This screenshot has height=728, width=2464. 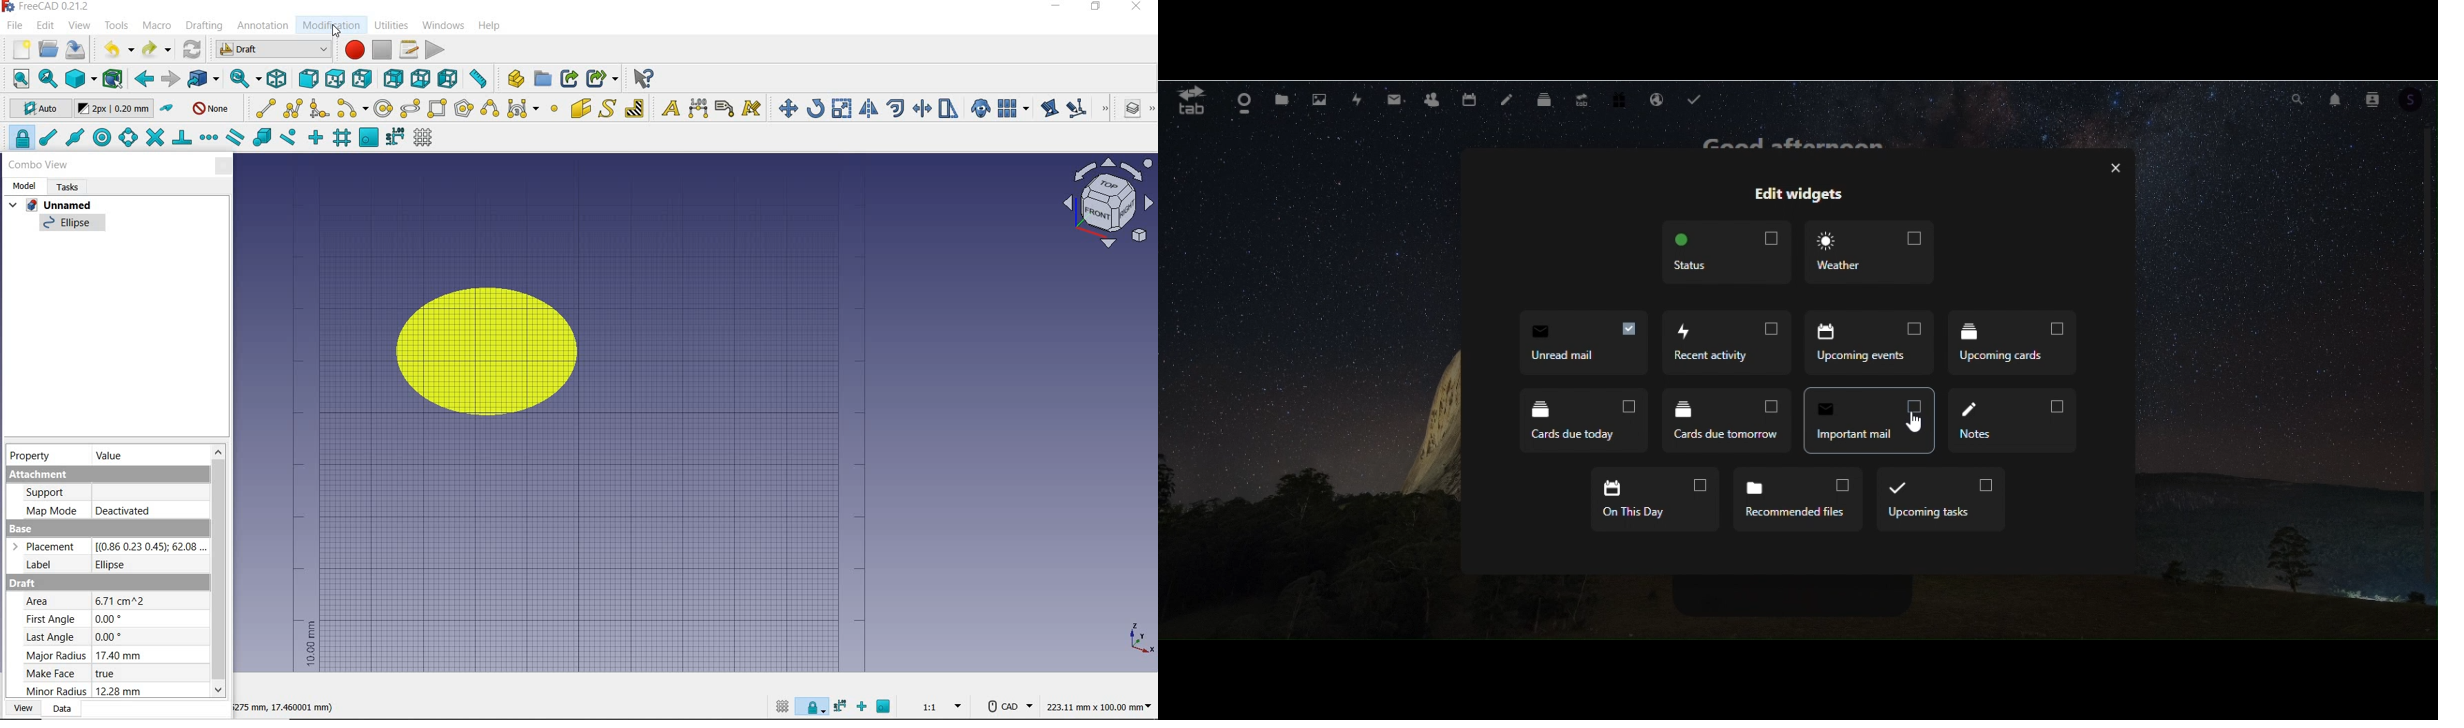 What do you see at coordinates (886, 706) in the screenshot?
I see `snap working plane` at bounding box center [886, 706].